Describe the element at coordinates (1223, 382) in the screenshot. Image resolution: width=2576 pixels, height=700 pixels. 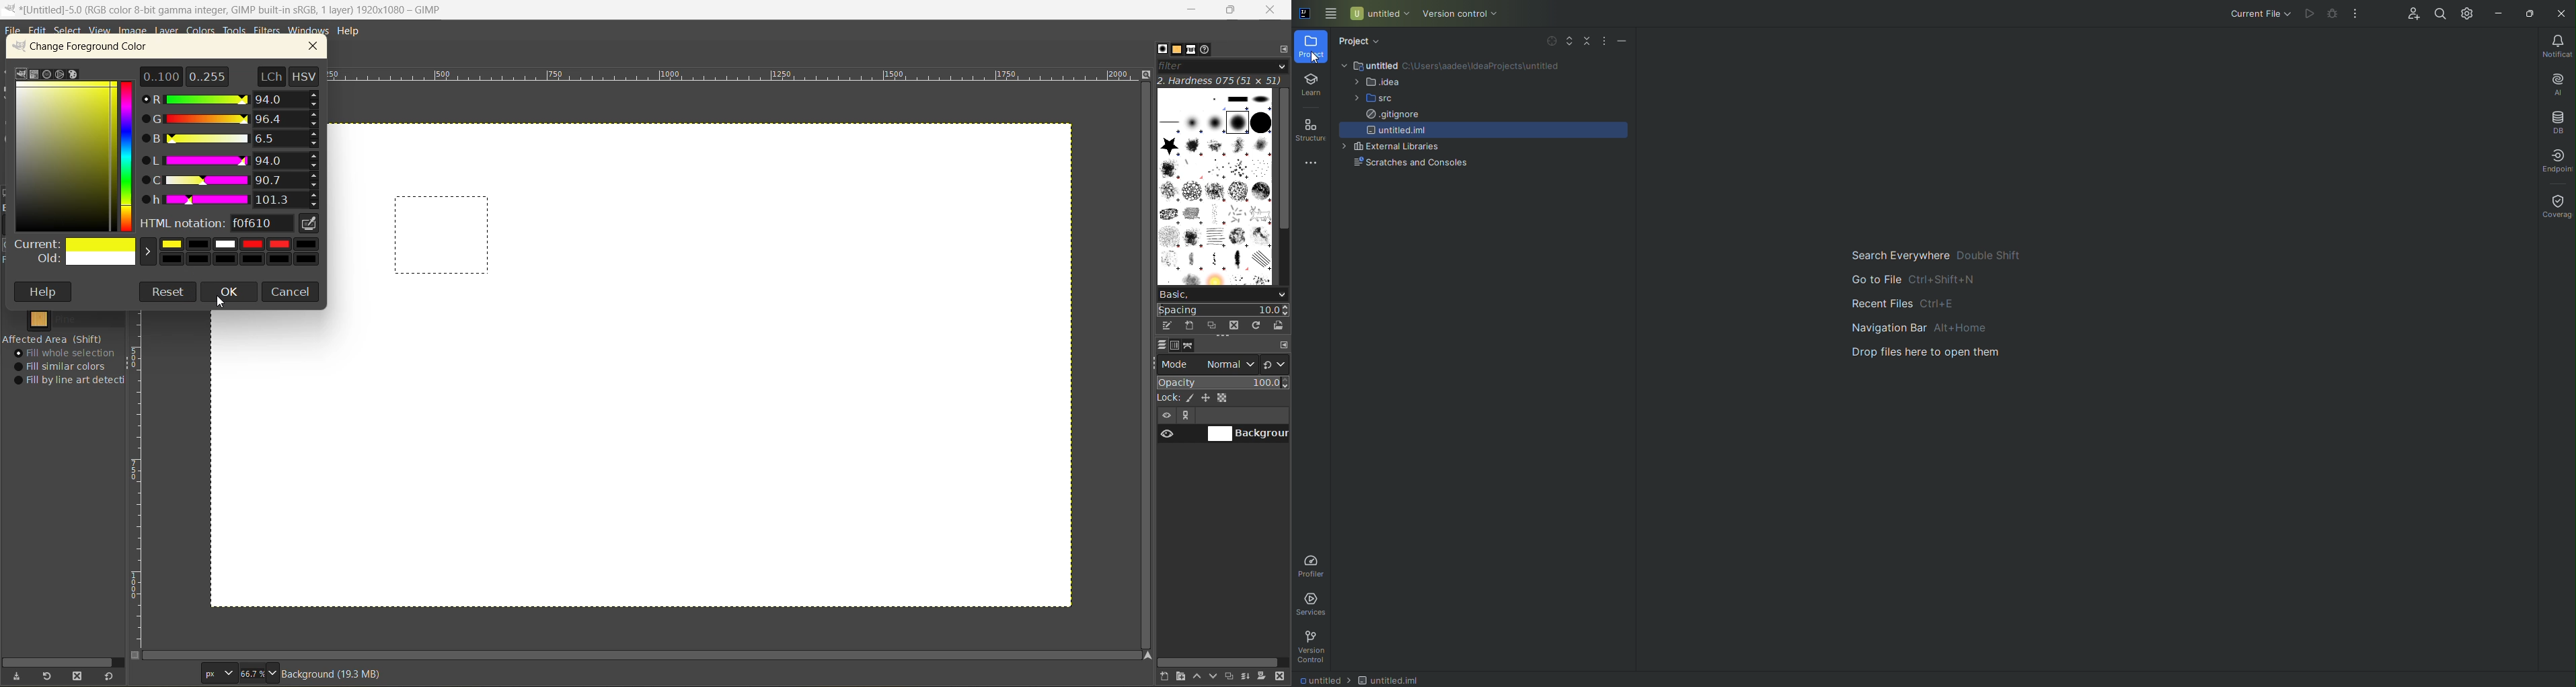
I see `opacity` at that location.